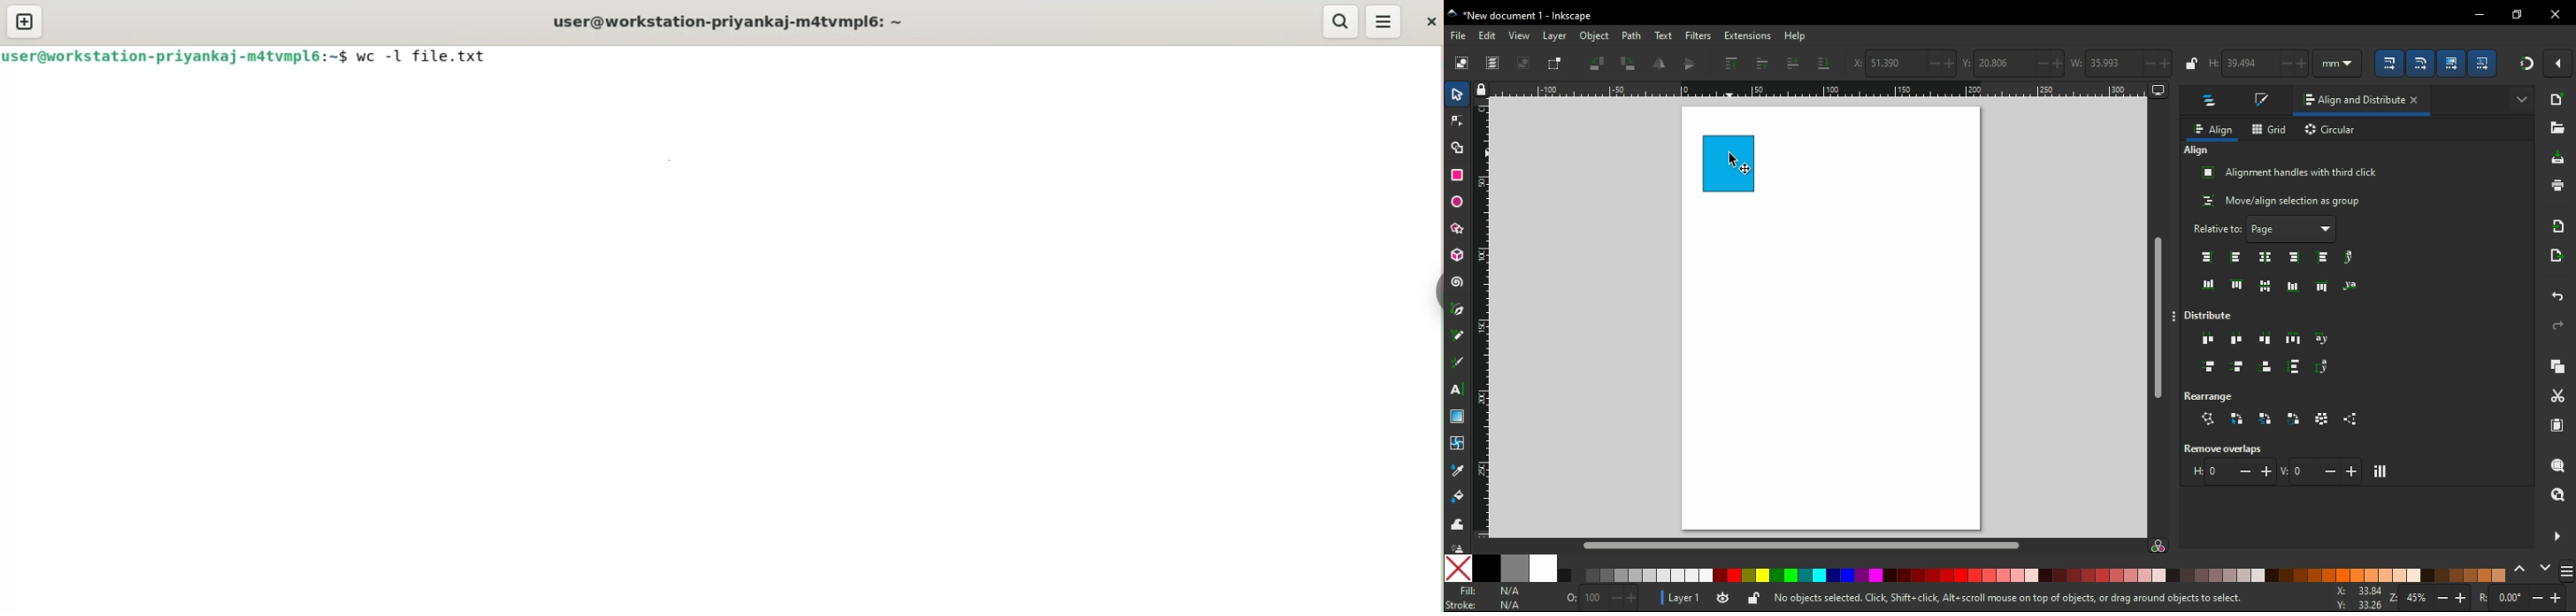 The height and width of the screenshot is (616, 2576). What do you see at coordinates (1458, 199) in the screenshot?
I see `ellipse/arc tool` at bounding box center [1458, 199].